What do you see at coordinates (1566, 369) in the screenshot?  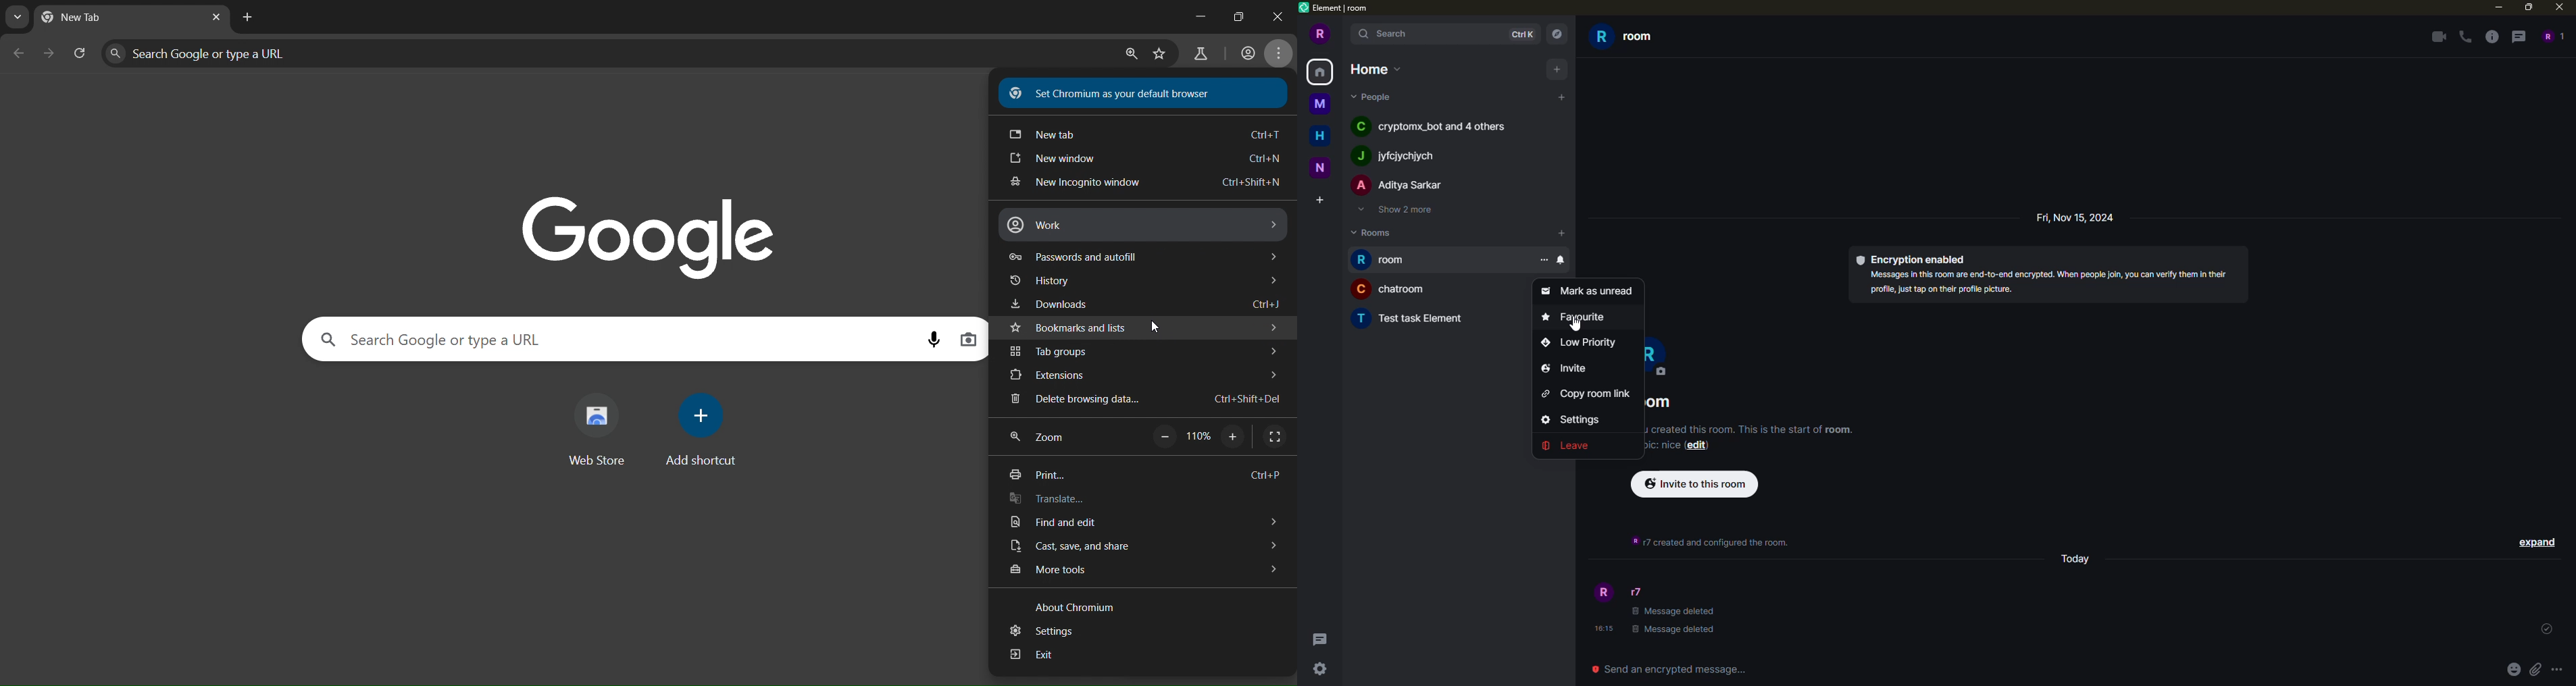 I see `invite` at bounding box center [1566, 369].